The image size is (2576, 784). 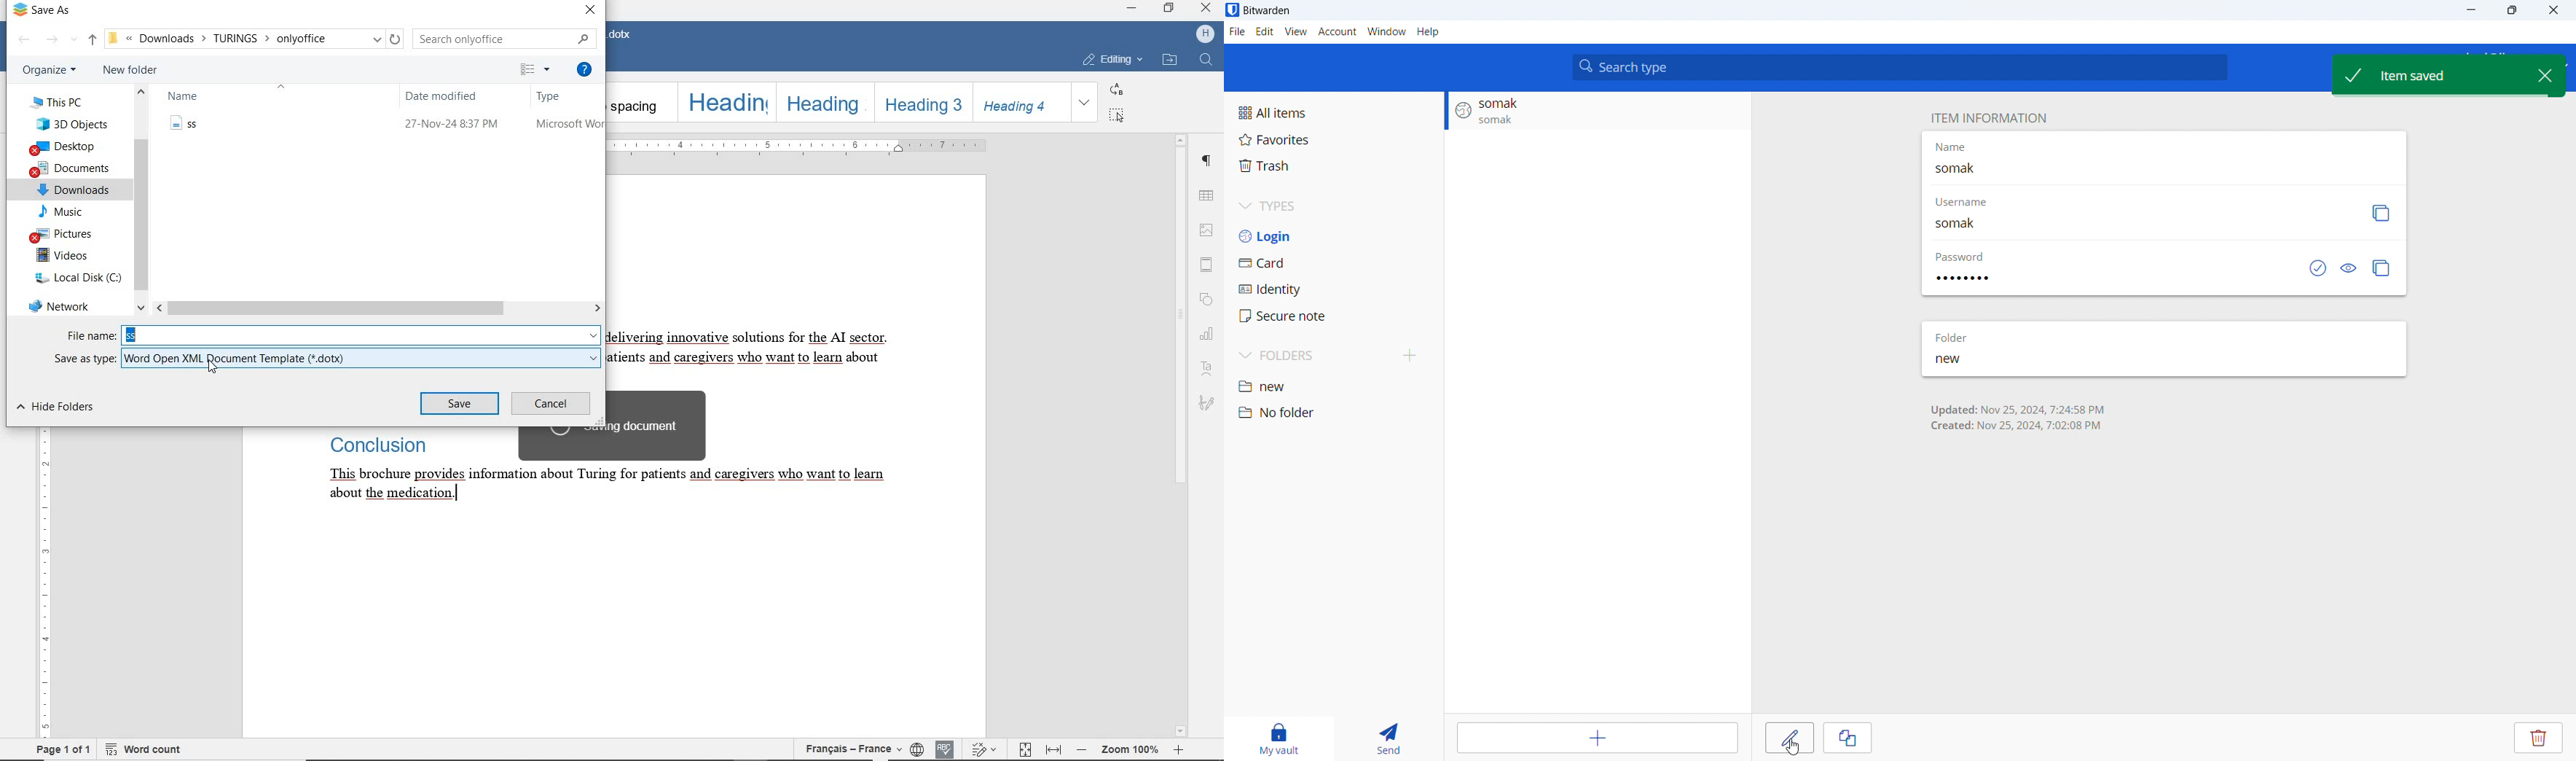 What do you see at coordinates (1207, 265) in the screenshot?
I see `HEADER & FOOTER` at bounding box center [1207, 265].